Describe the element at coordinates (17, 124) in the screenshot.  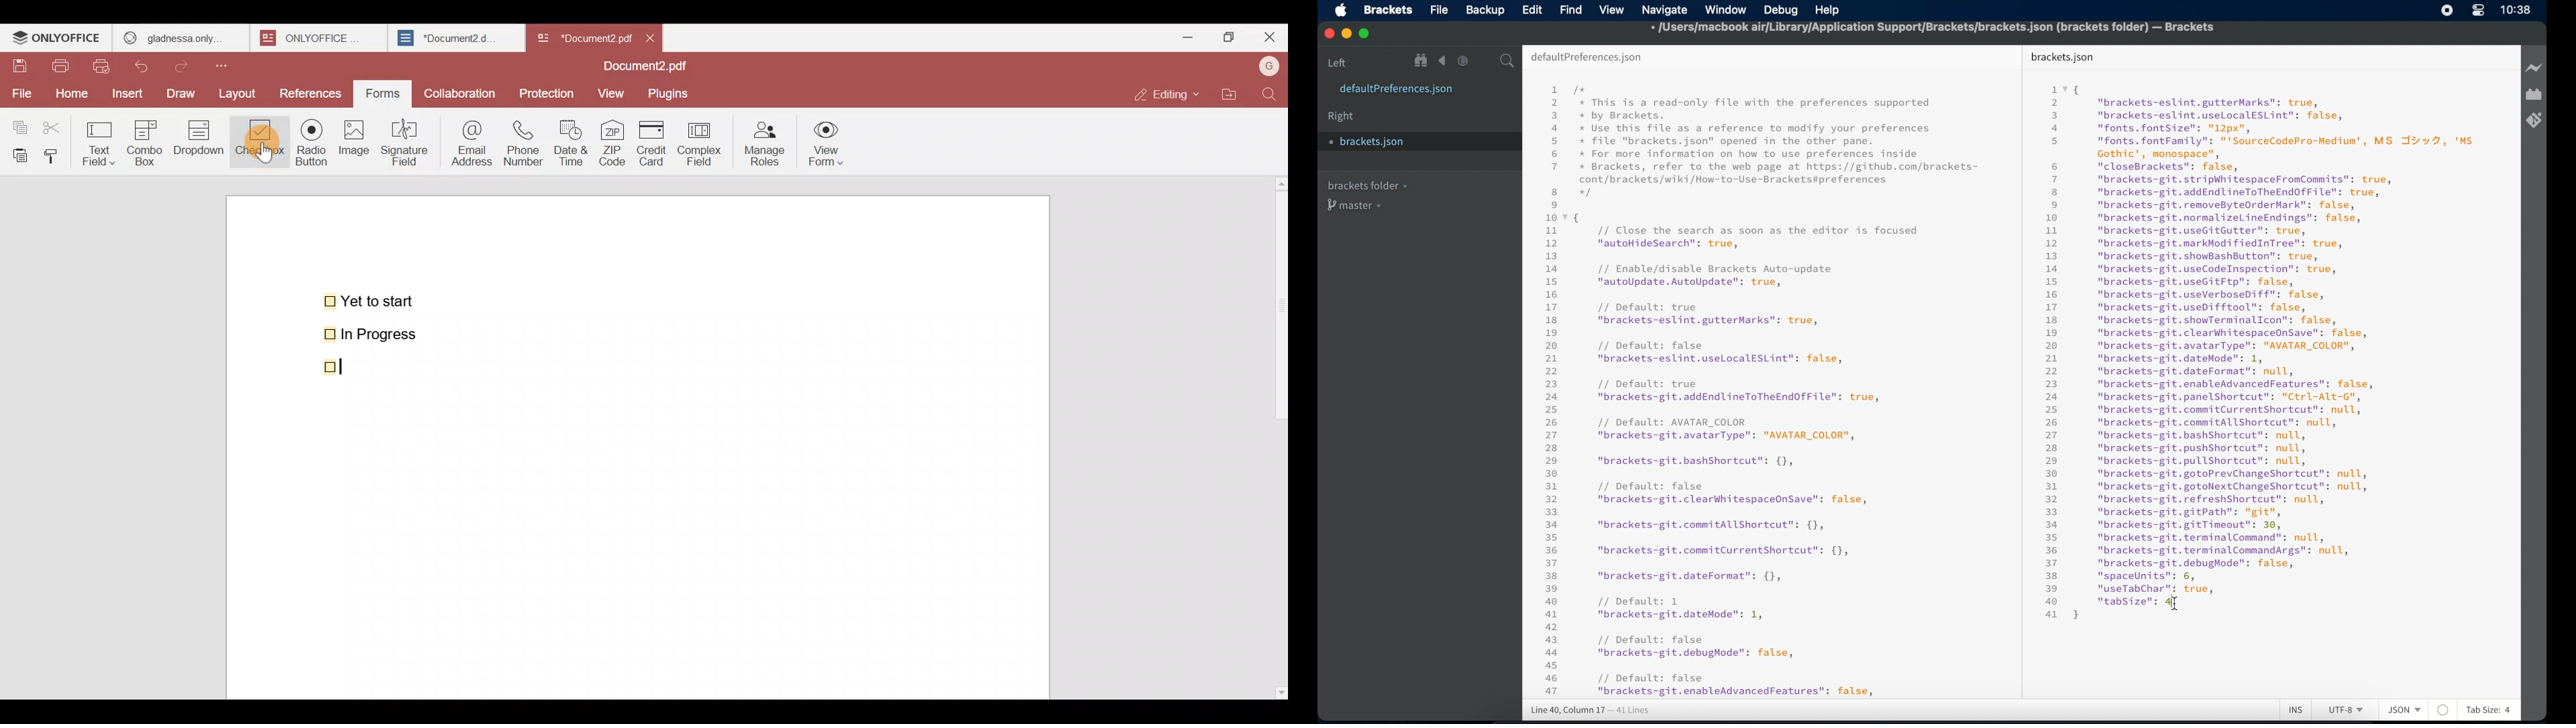
I see `Copy` at that location.